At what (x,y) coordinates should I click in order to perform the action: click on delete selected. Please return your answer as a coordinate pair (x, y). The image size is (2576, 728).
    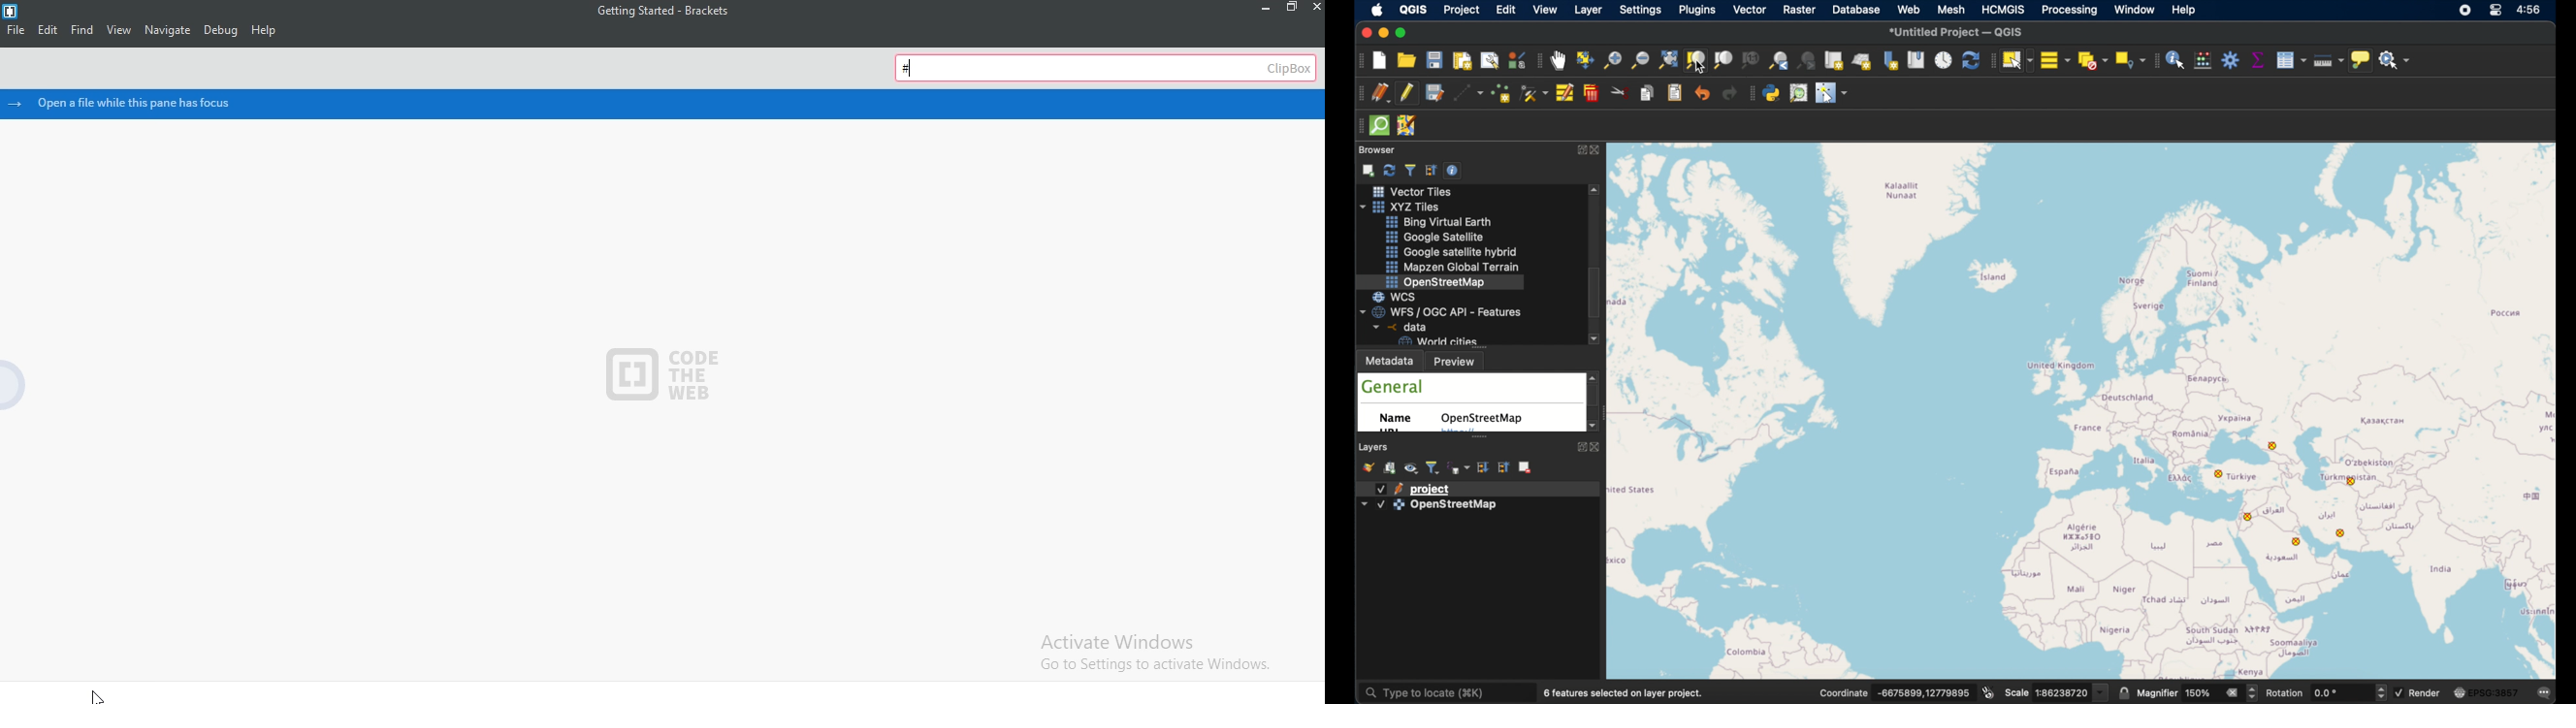
    Looking at the image, I should click on (1593, 93).